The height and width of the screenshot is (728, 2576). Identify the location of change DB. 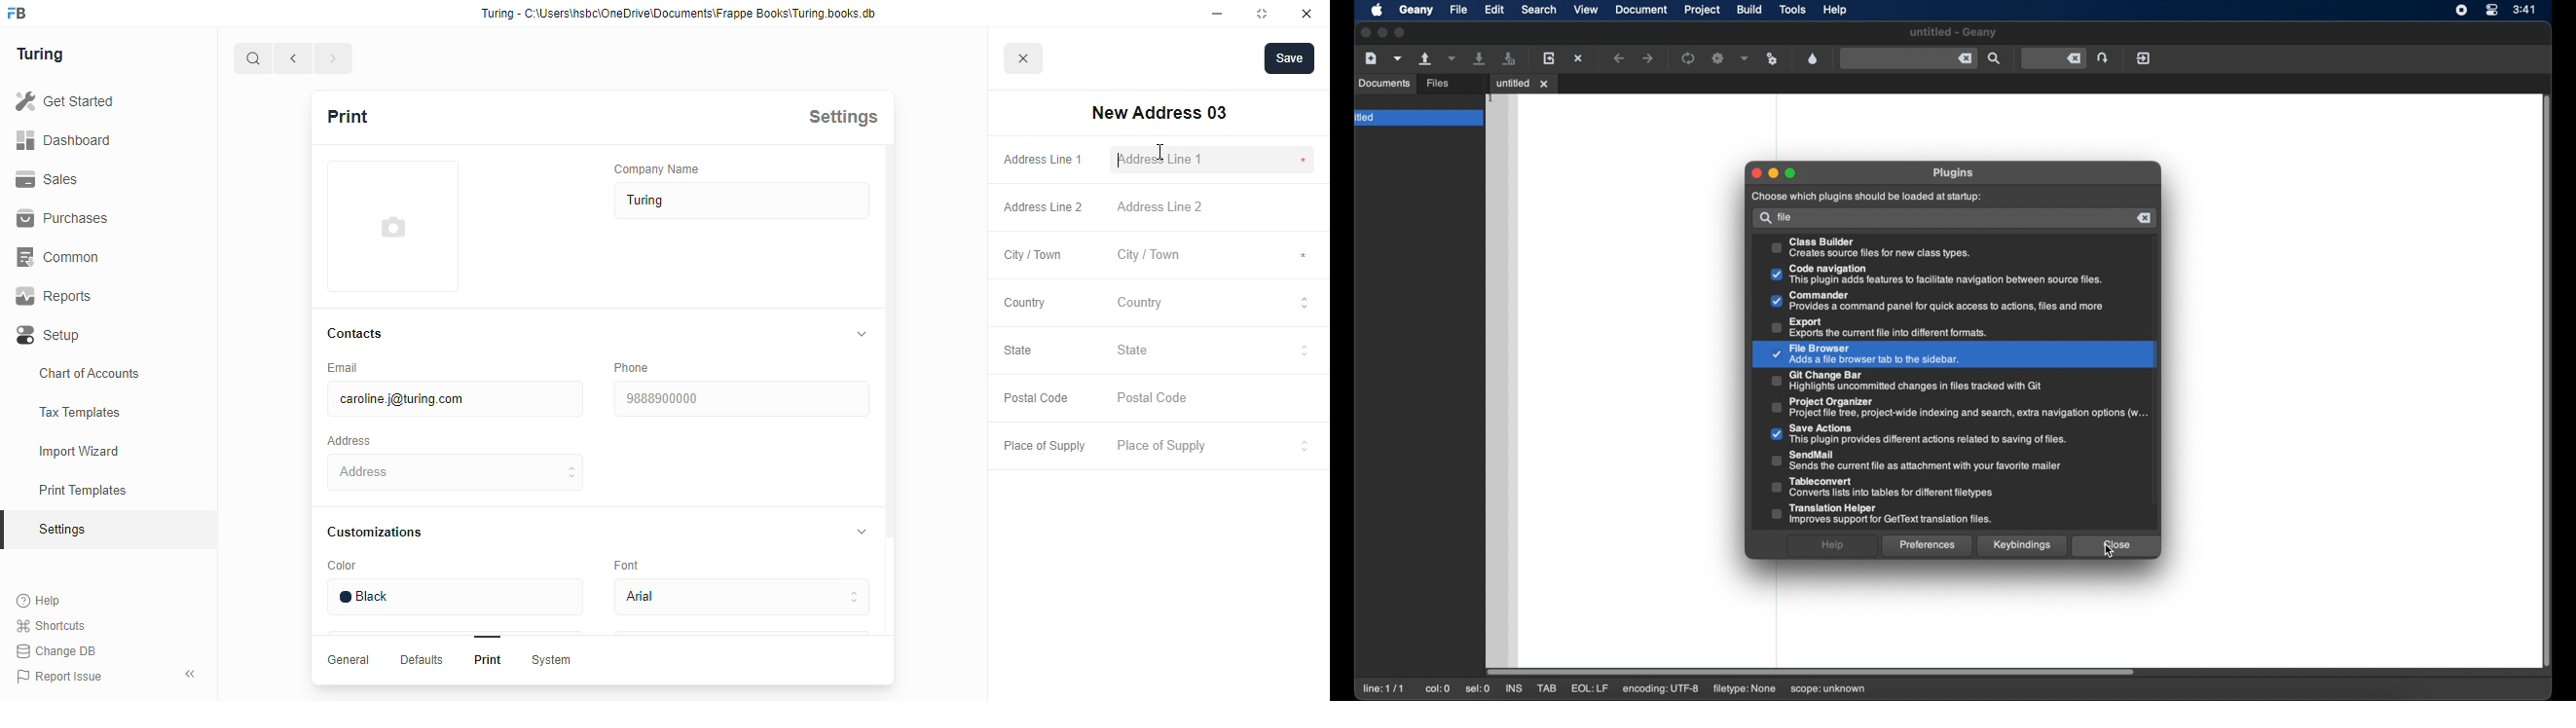
(55, 651).